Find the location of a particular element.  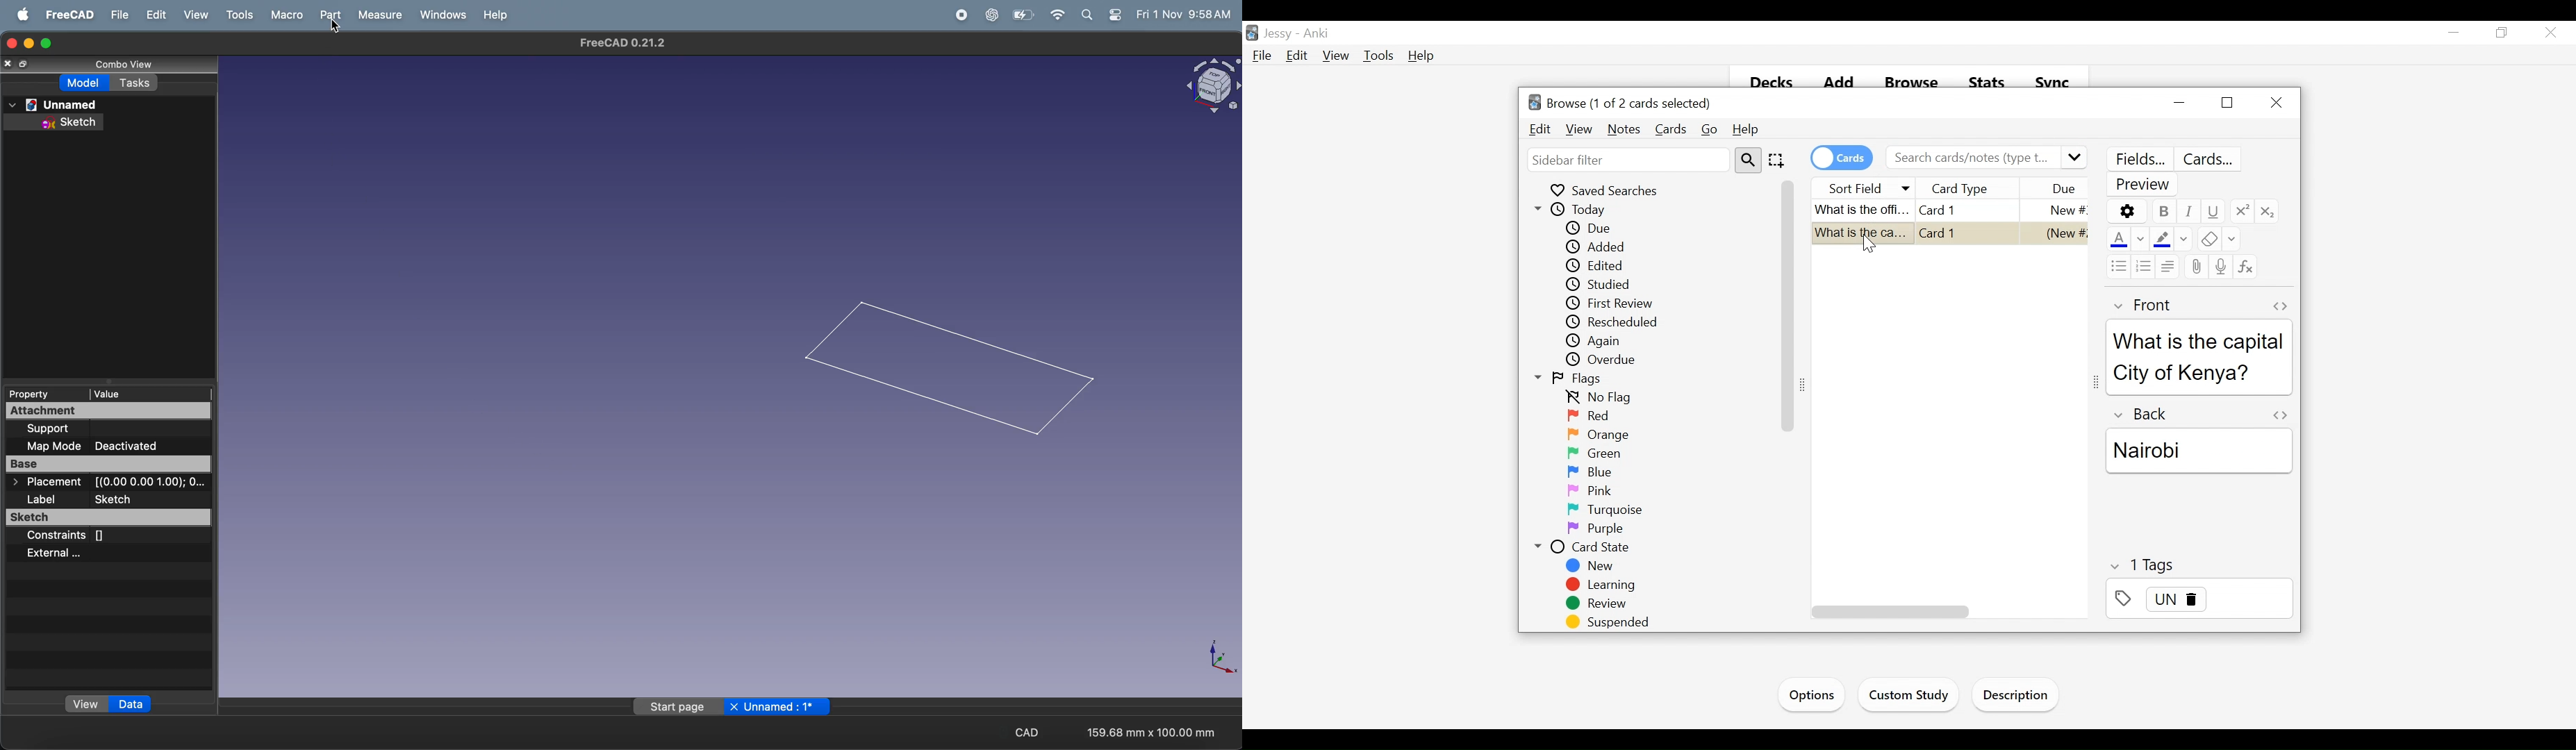

New is located at coordinates (1592, 566).